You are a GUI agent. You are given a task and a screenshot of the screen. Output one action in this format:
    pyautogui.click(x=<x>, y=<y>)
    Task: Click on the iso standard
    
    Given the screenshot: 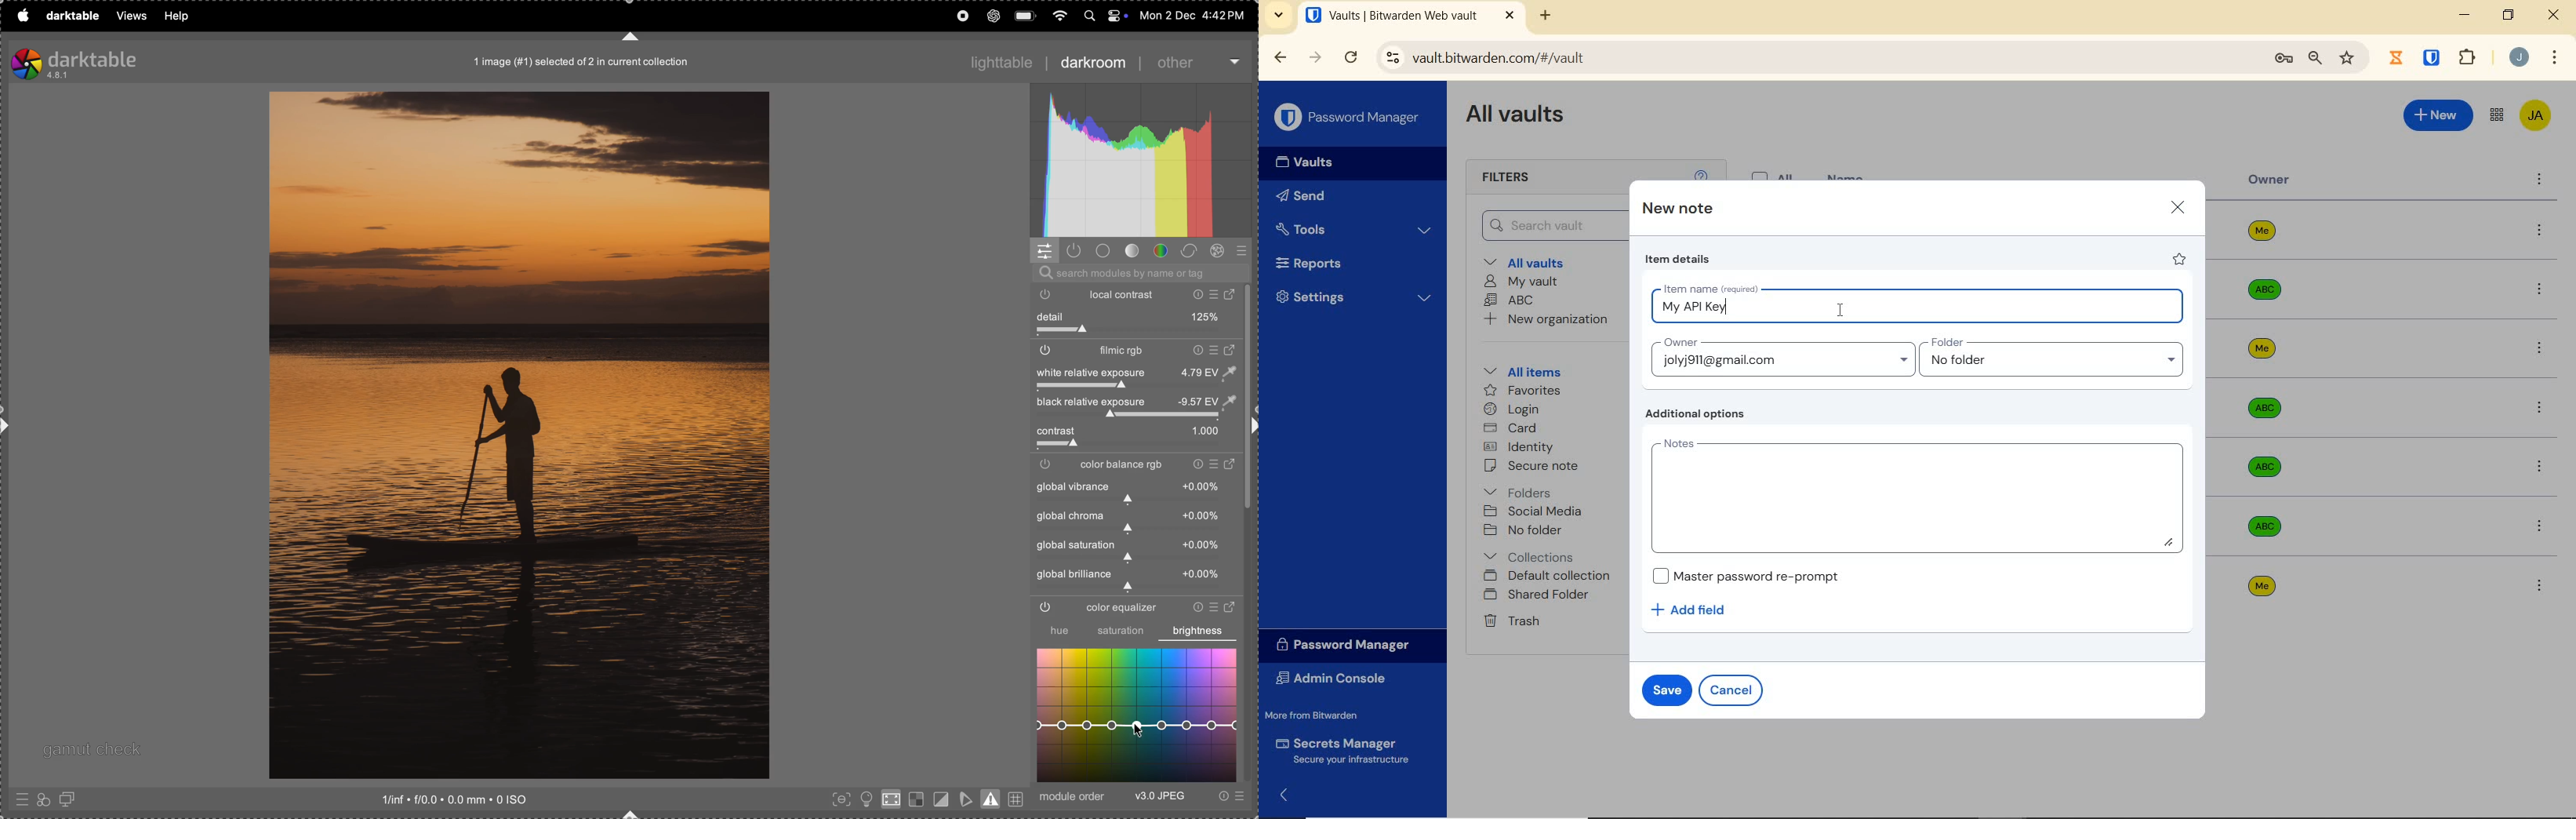 What is the action you would take?
    pyautogui.click(x=471, y=800)
    